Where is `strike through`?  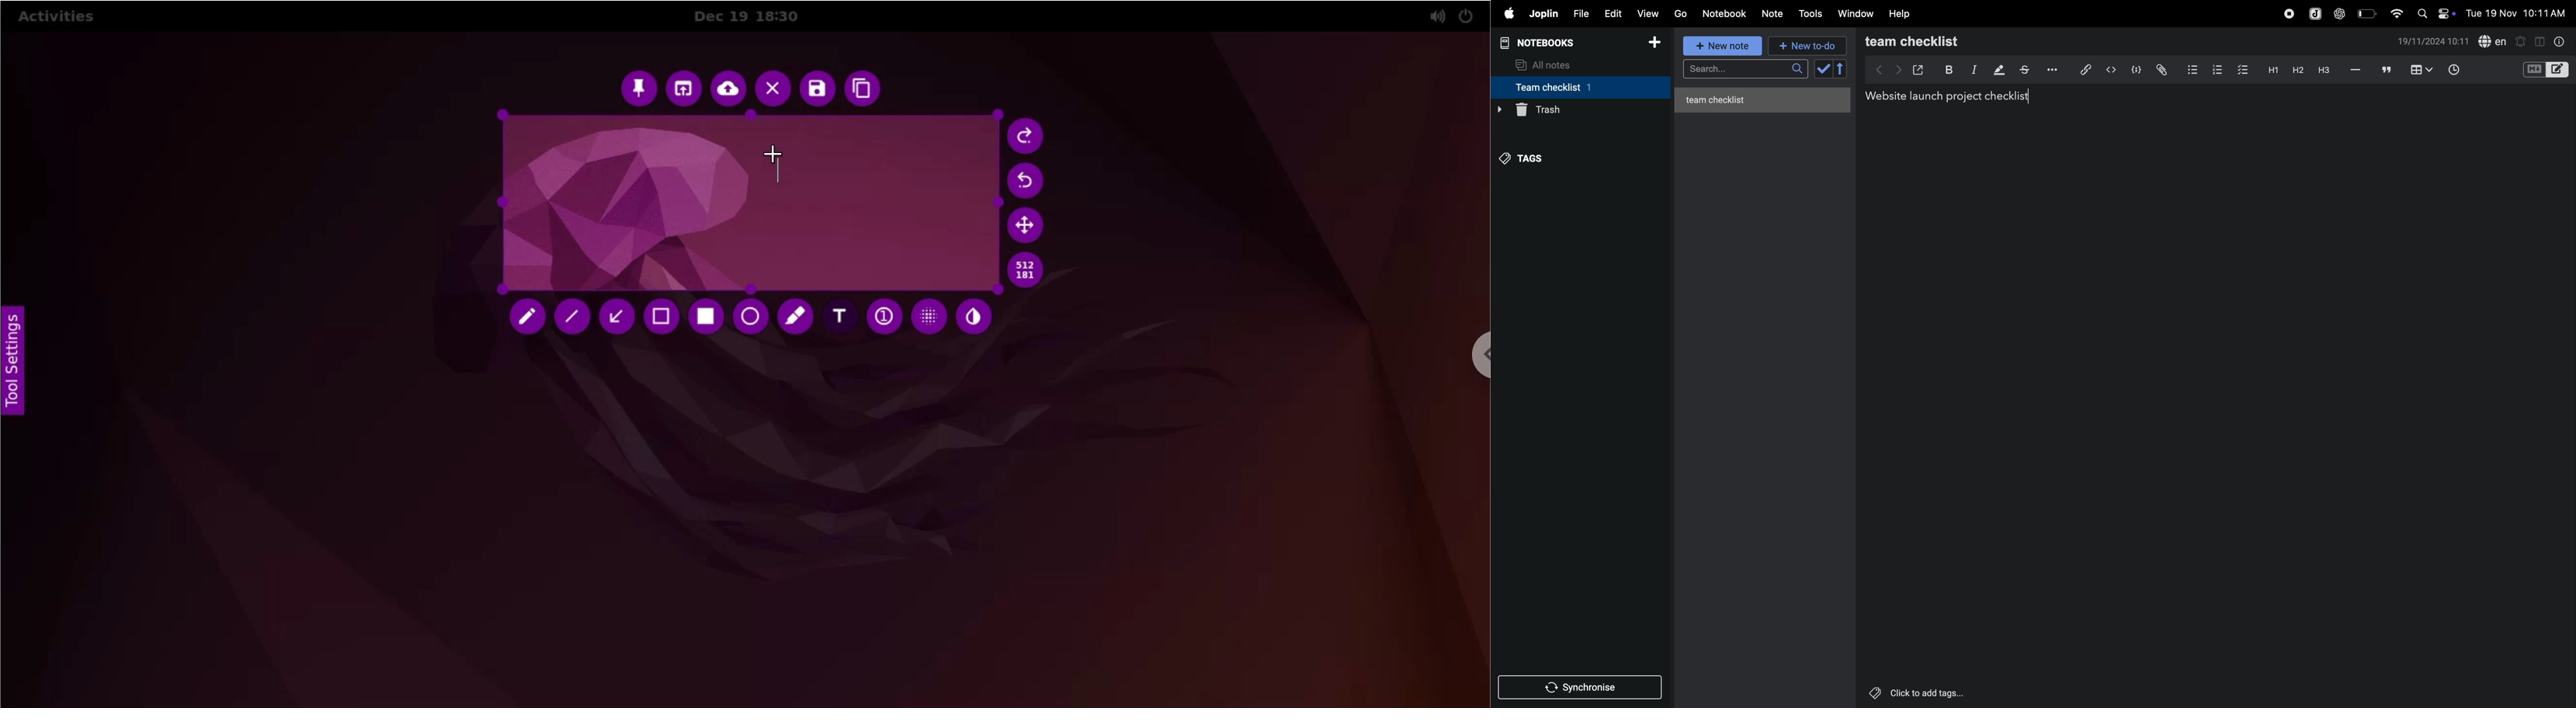
strike through is located at coordinates (2024, 70).